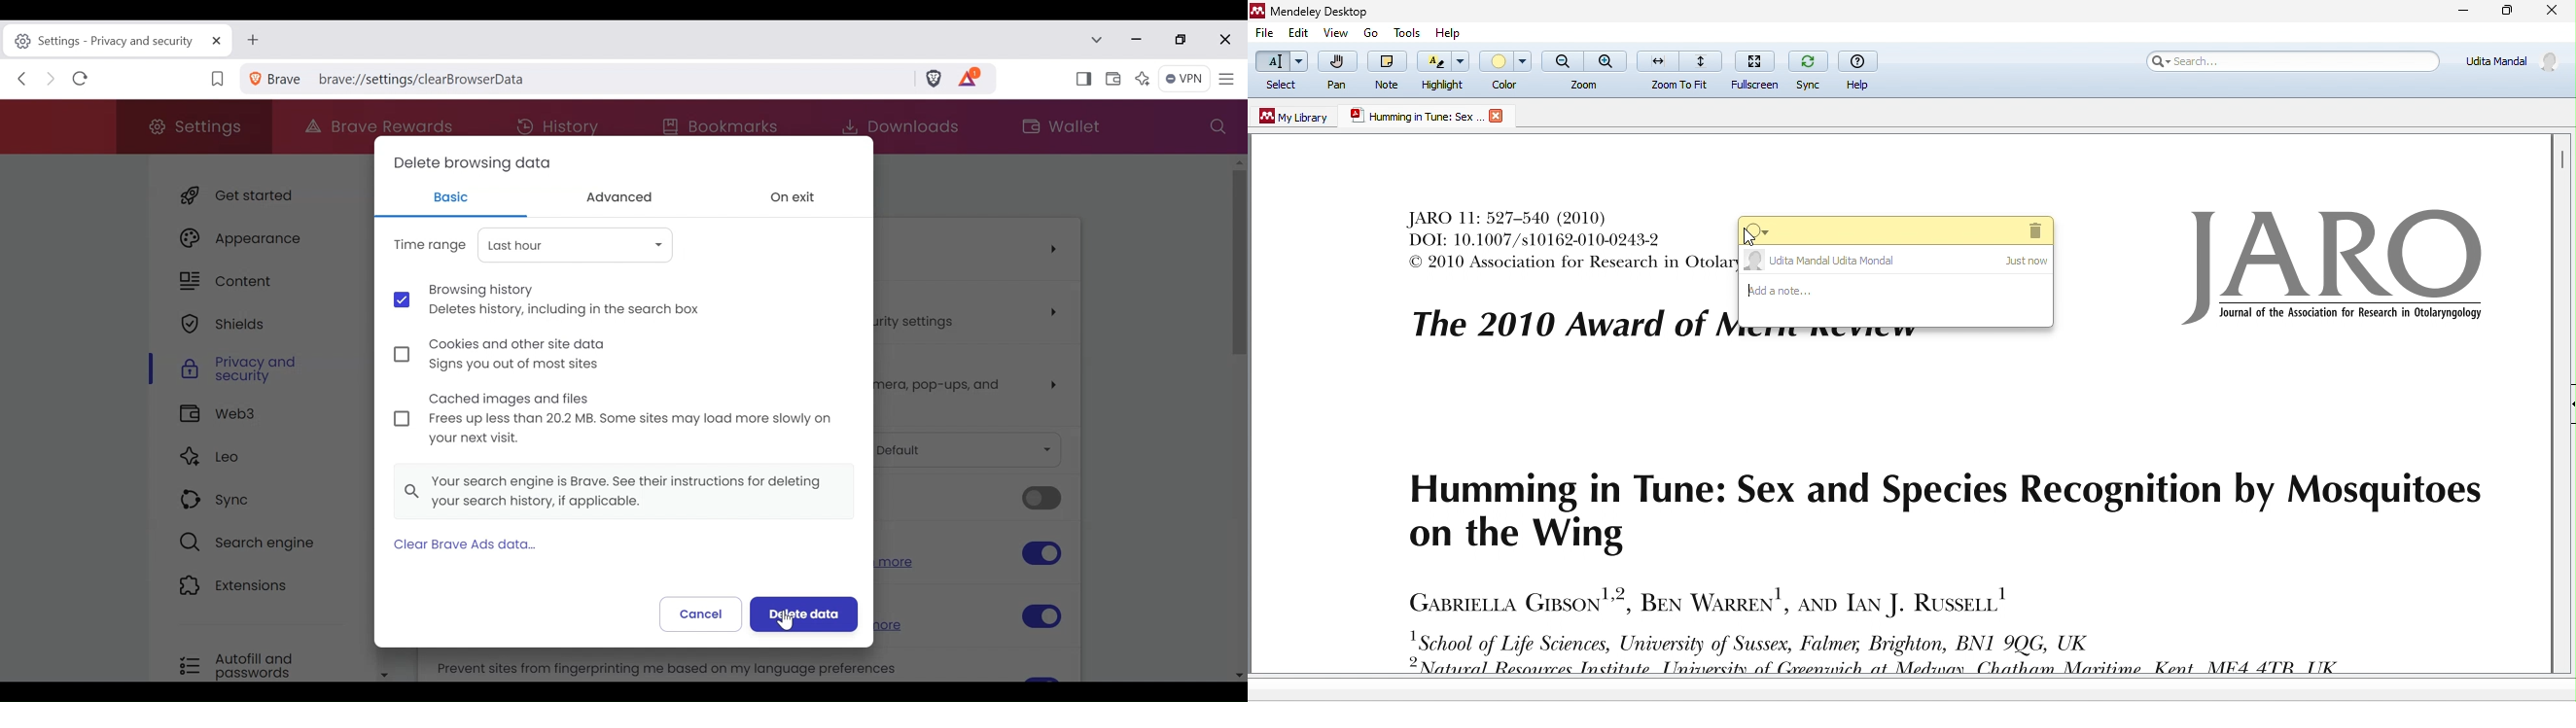  What do you see at coordinates (727, 129) in the screenshot?
I see `Bookmarks` at bounding box center [727, 129].